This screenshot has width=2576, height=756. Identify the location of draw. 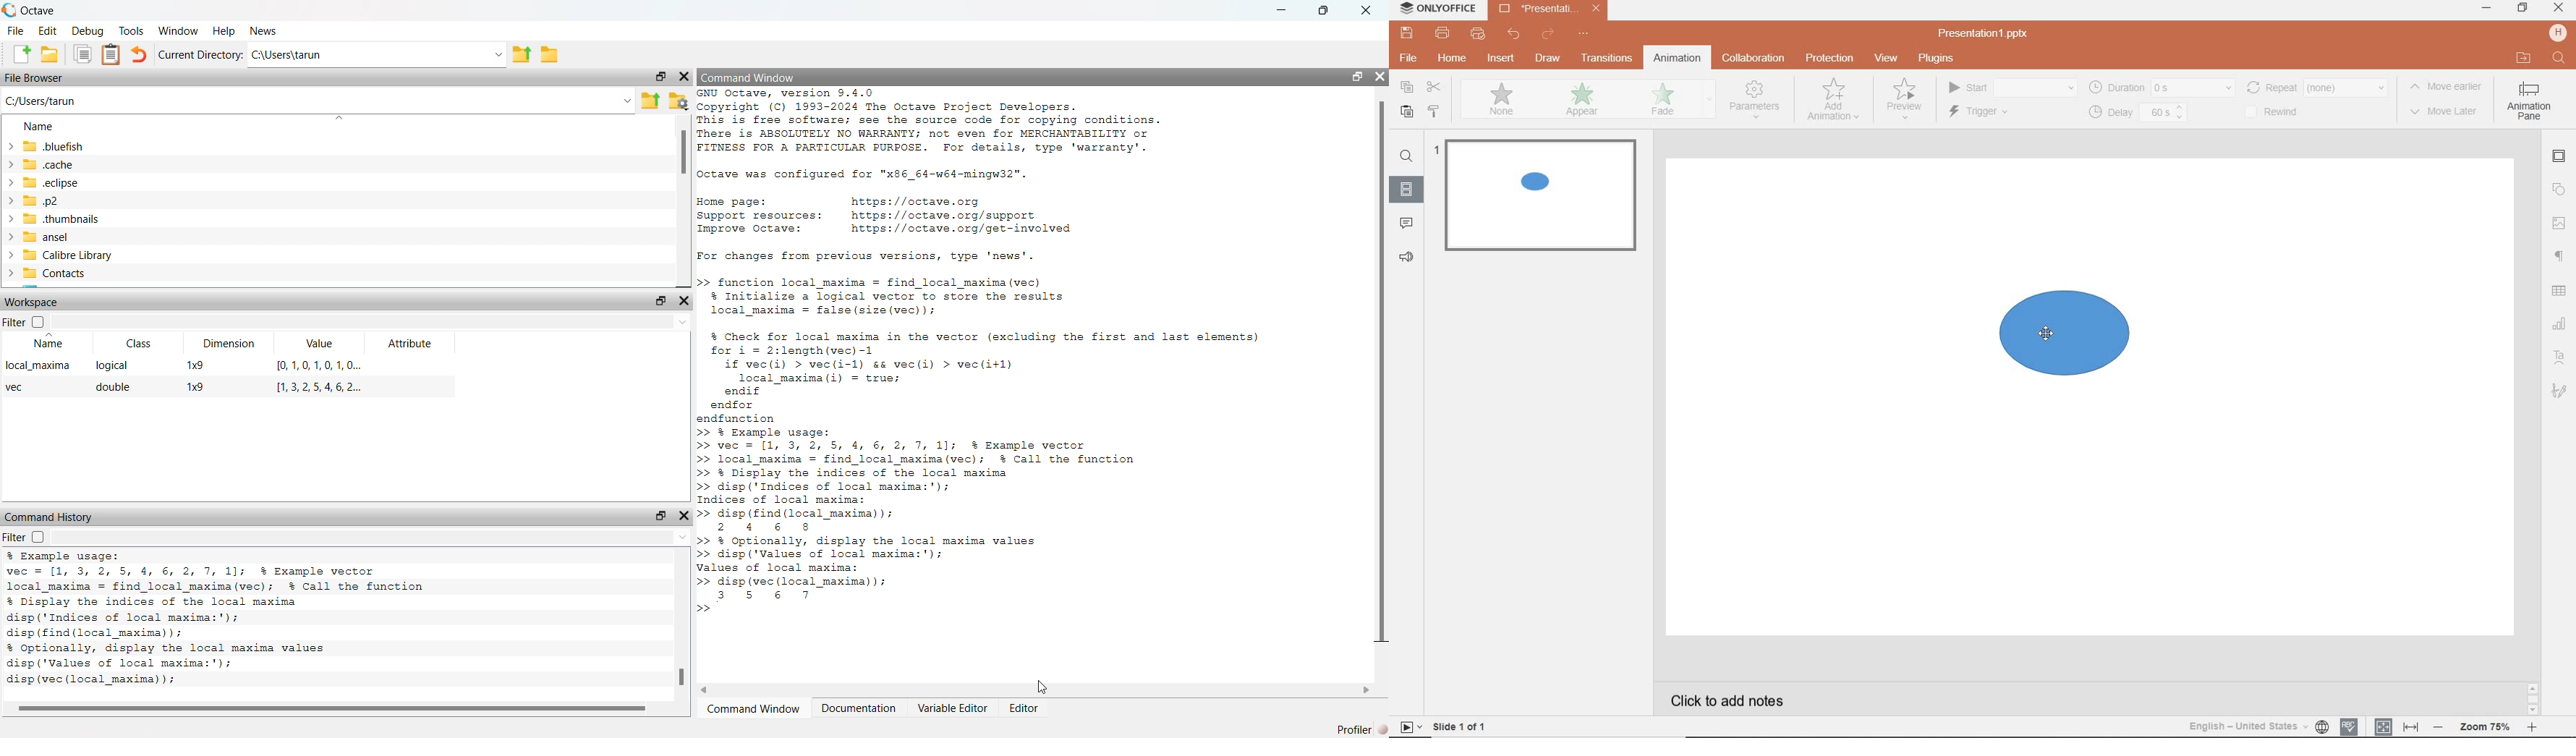
(1548, 58).